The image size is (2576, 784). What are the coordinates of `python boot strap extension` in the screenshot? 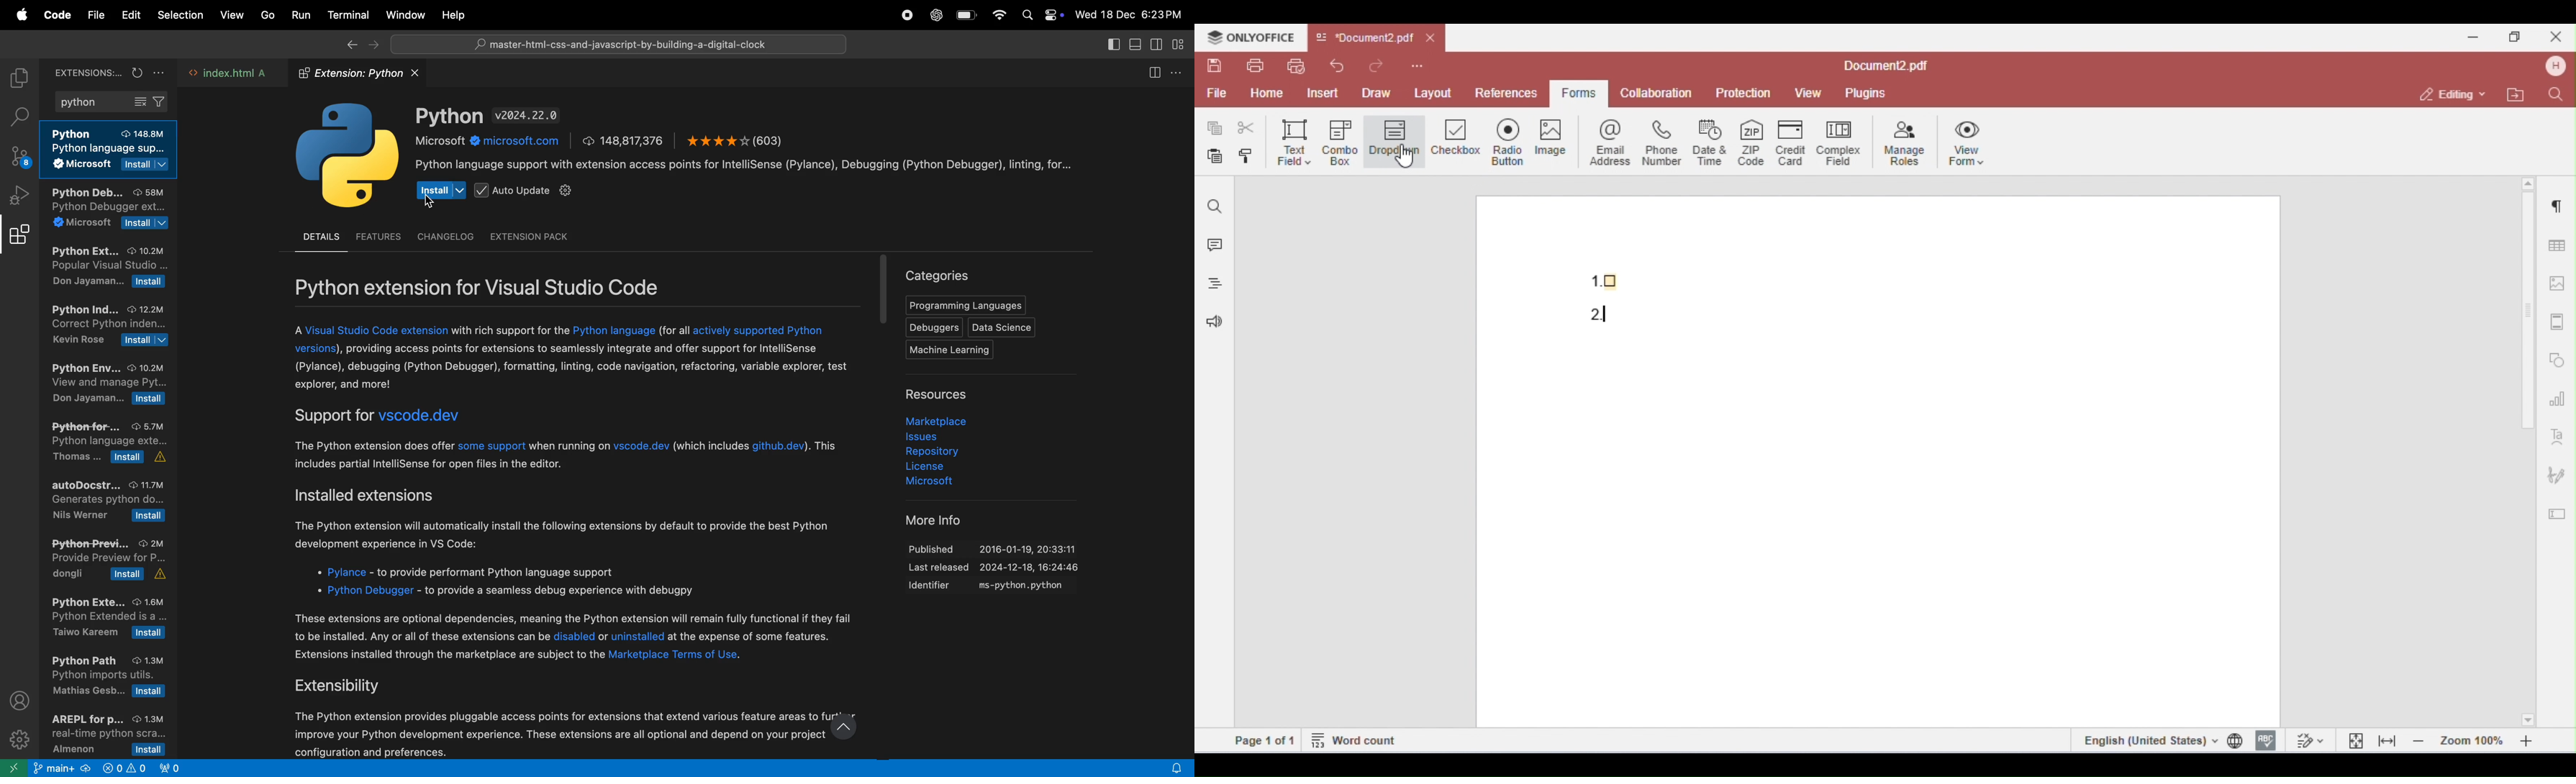 It's located at (107, 618).